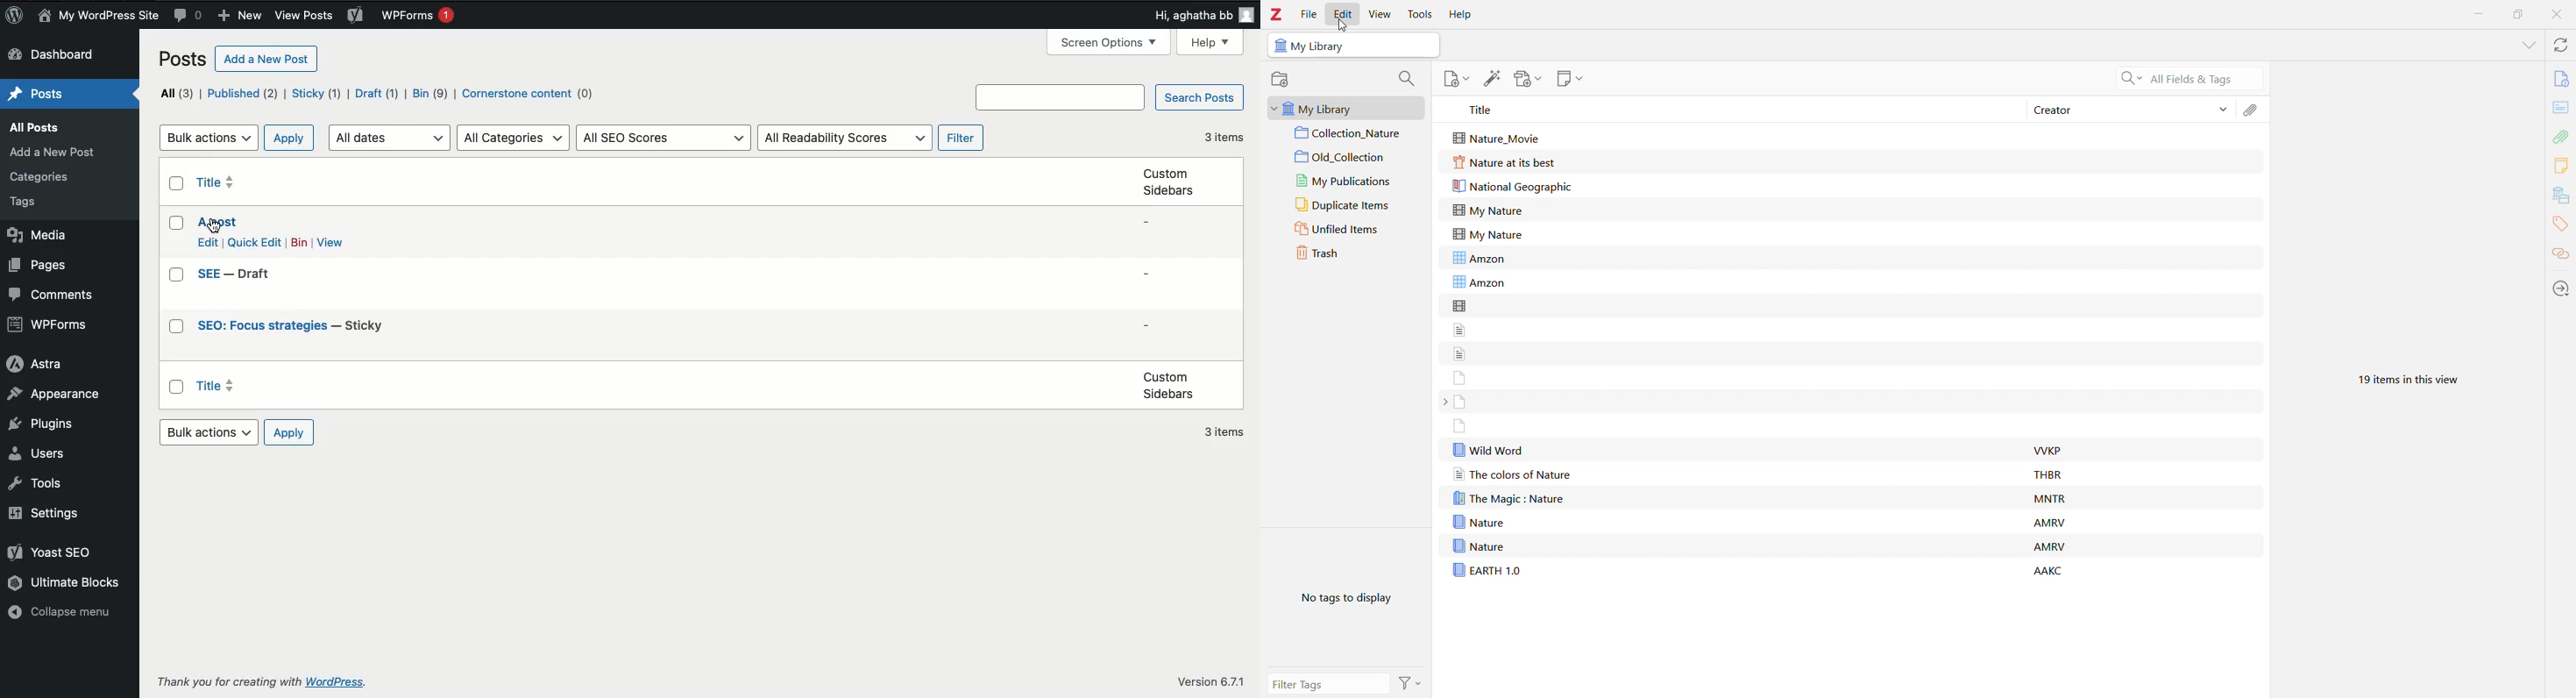 The height and width of the screenshot is (700, 2576). I want to click on All ates, so click(391, 136).